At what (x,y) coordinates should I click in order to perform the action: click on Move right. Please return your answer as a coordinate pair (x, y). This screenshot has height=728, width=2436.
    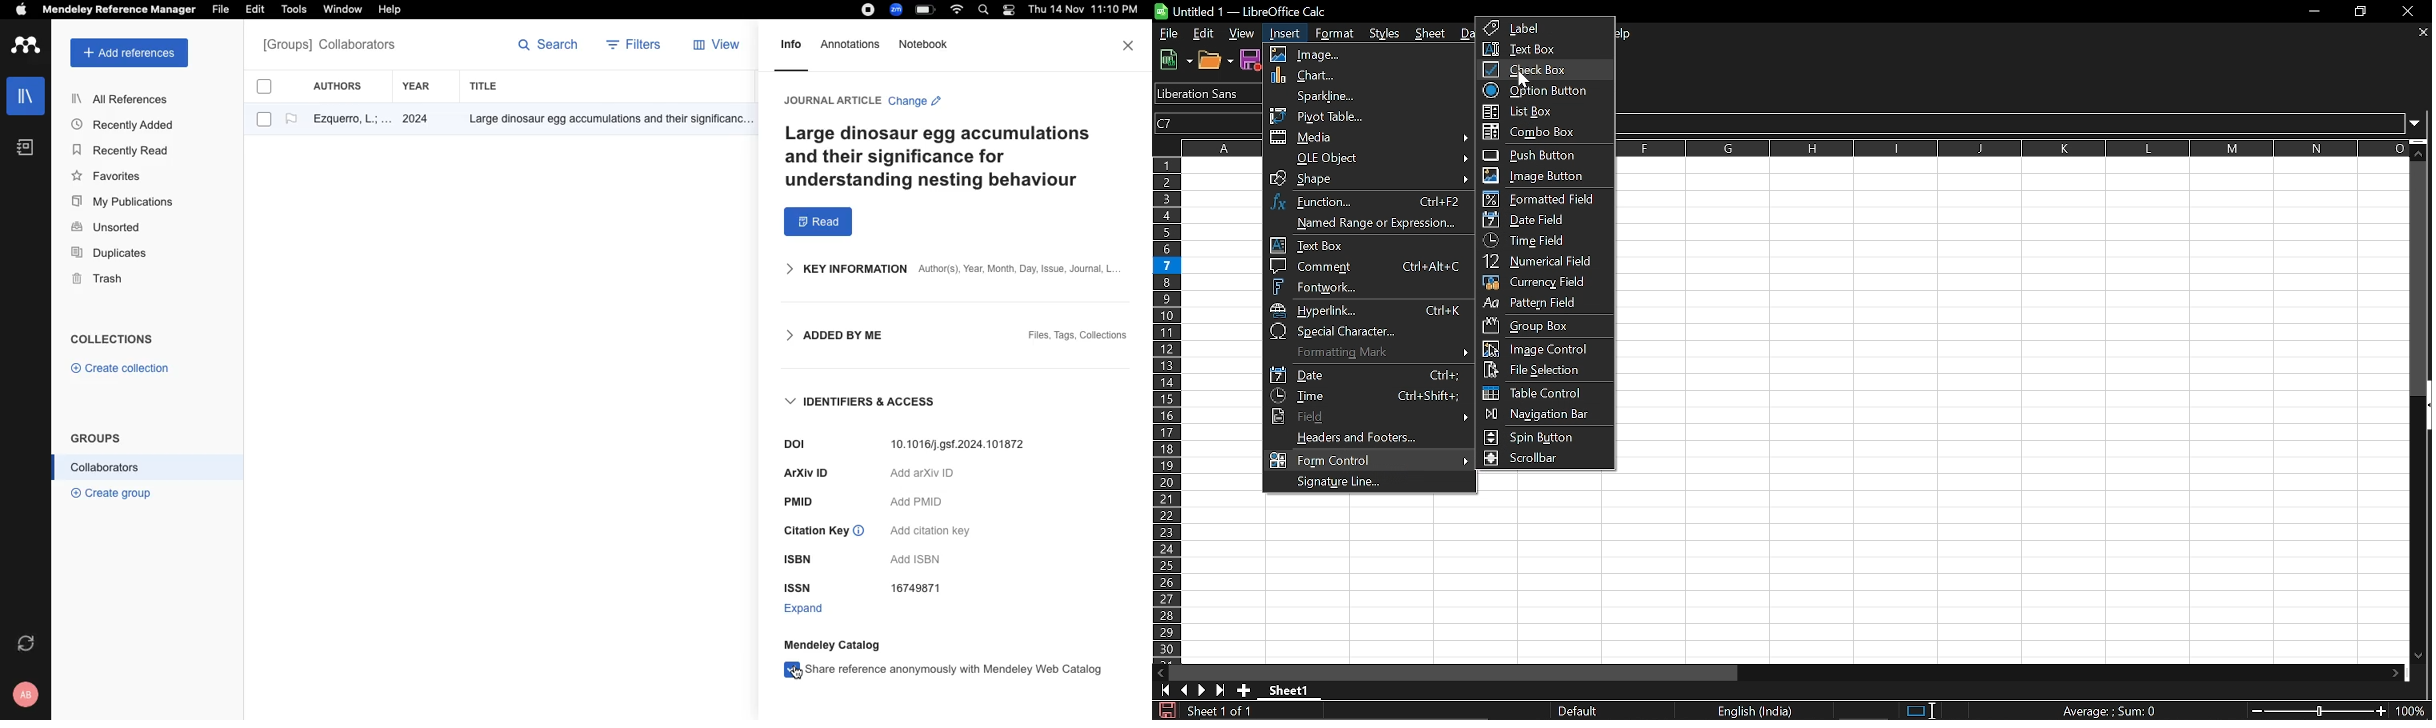
    Looking at the image, I should click on (2395, 674).